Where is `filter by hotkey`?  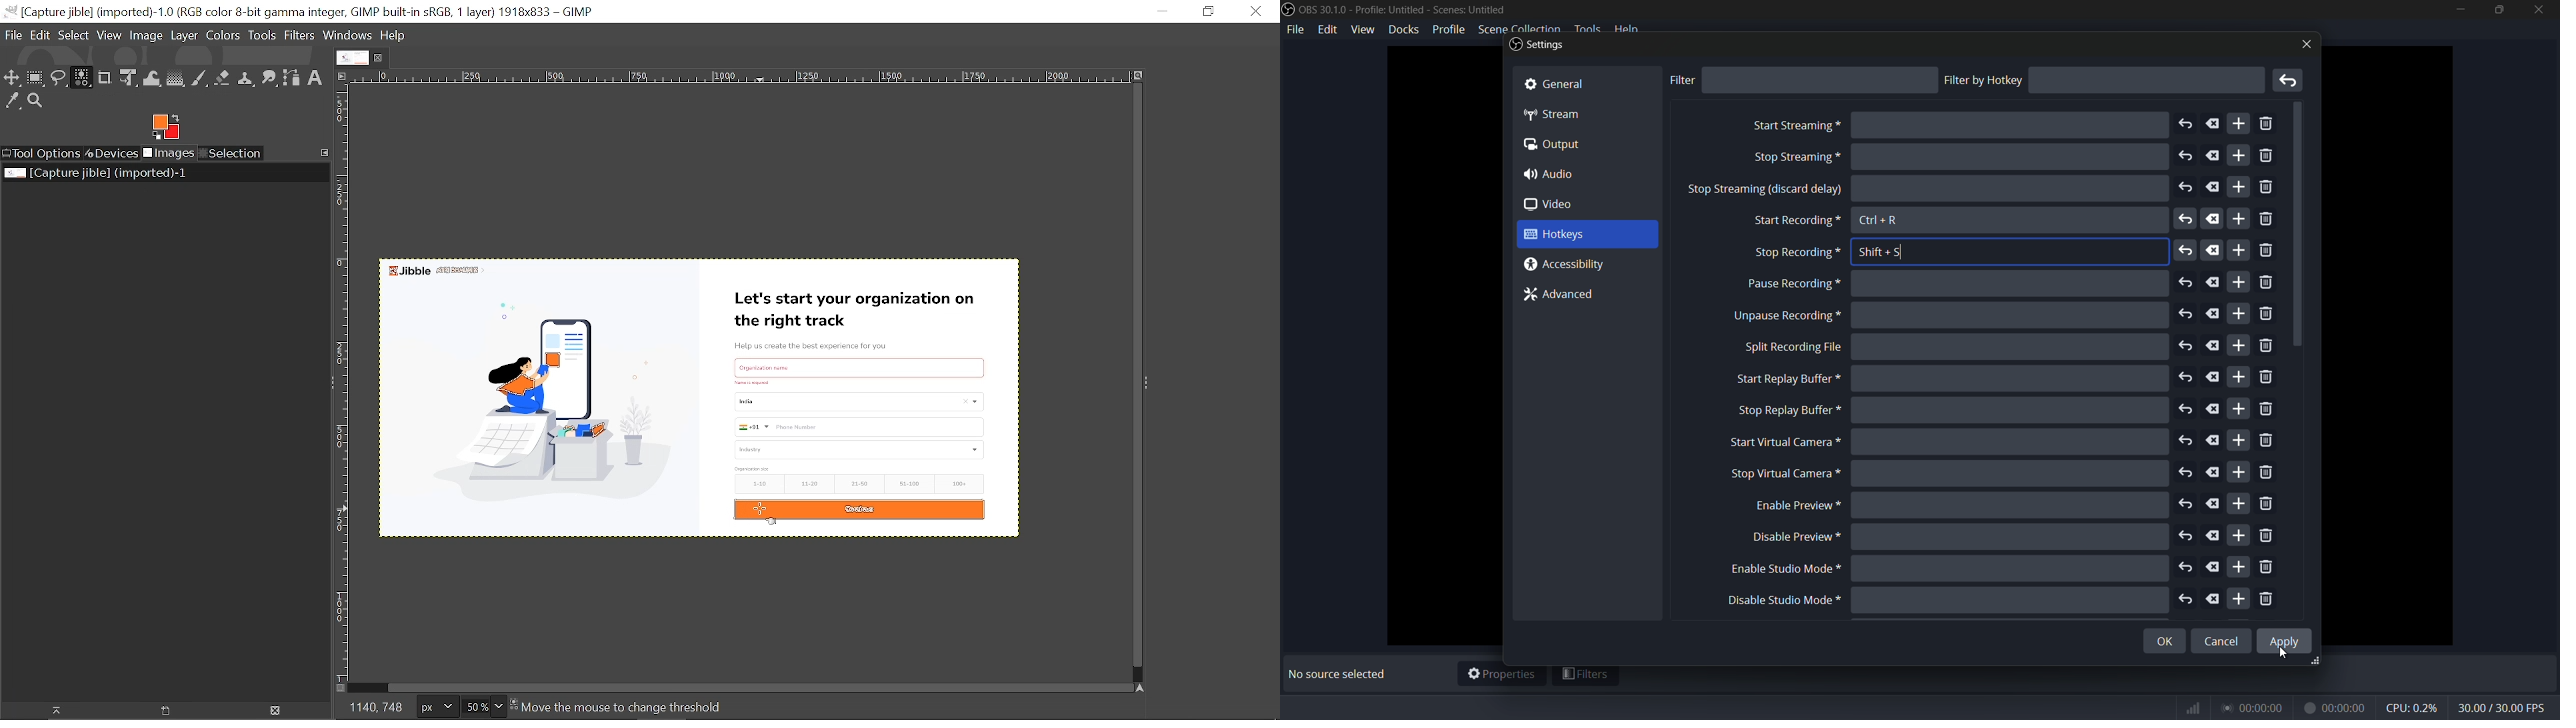 filter by hotkey is located at coordinates (1983, 80).